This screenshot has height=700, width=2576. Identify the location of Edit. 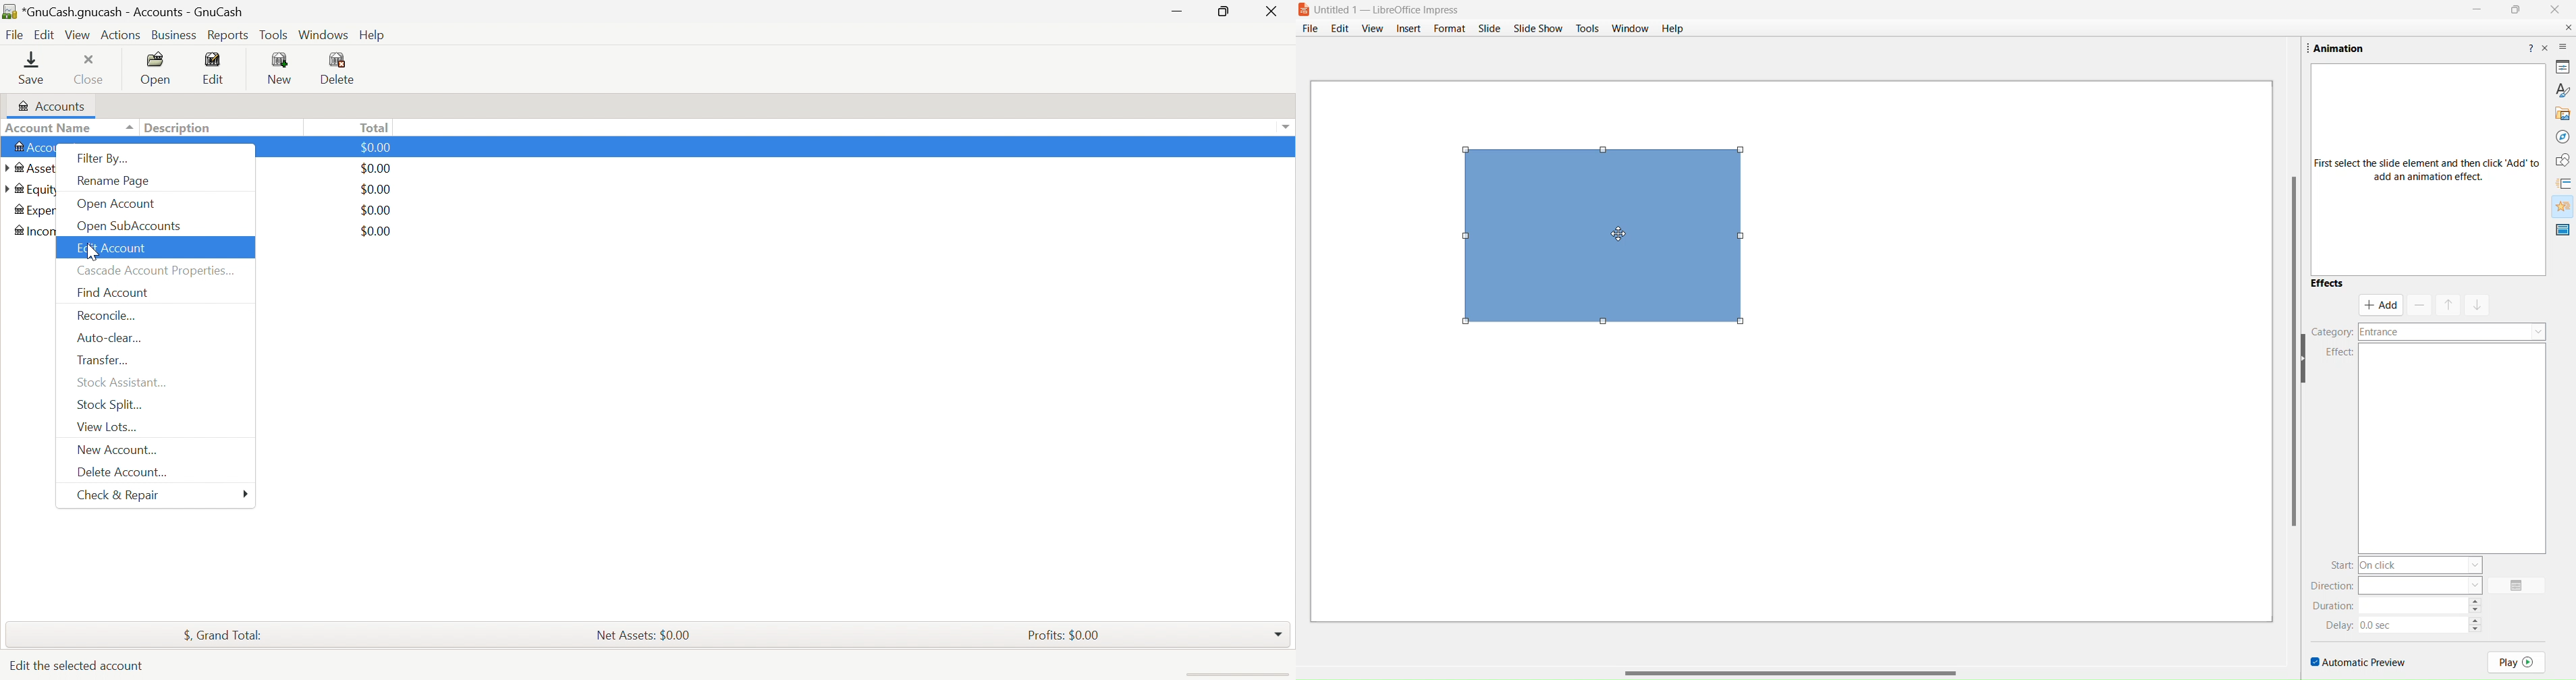
(218, 68).